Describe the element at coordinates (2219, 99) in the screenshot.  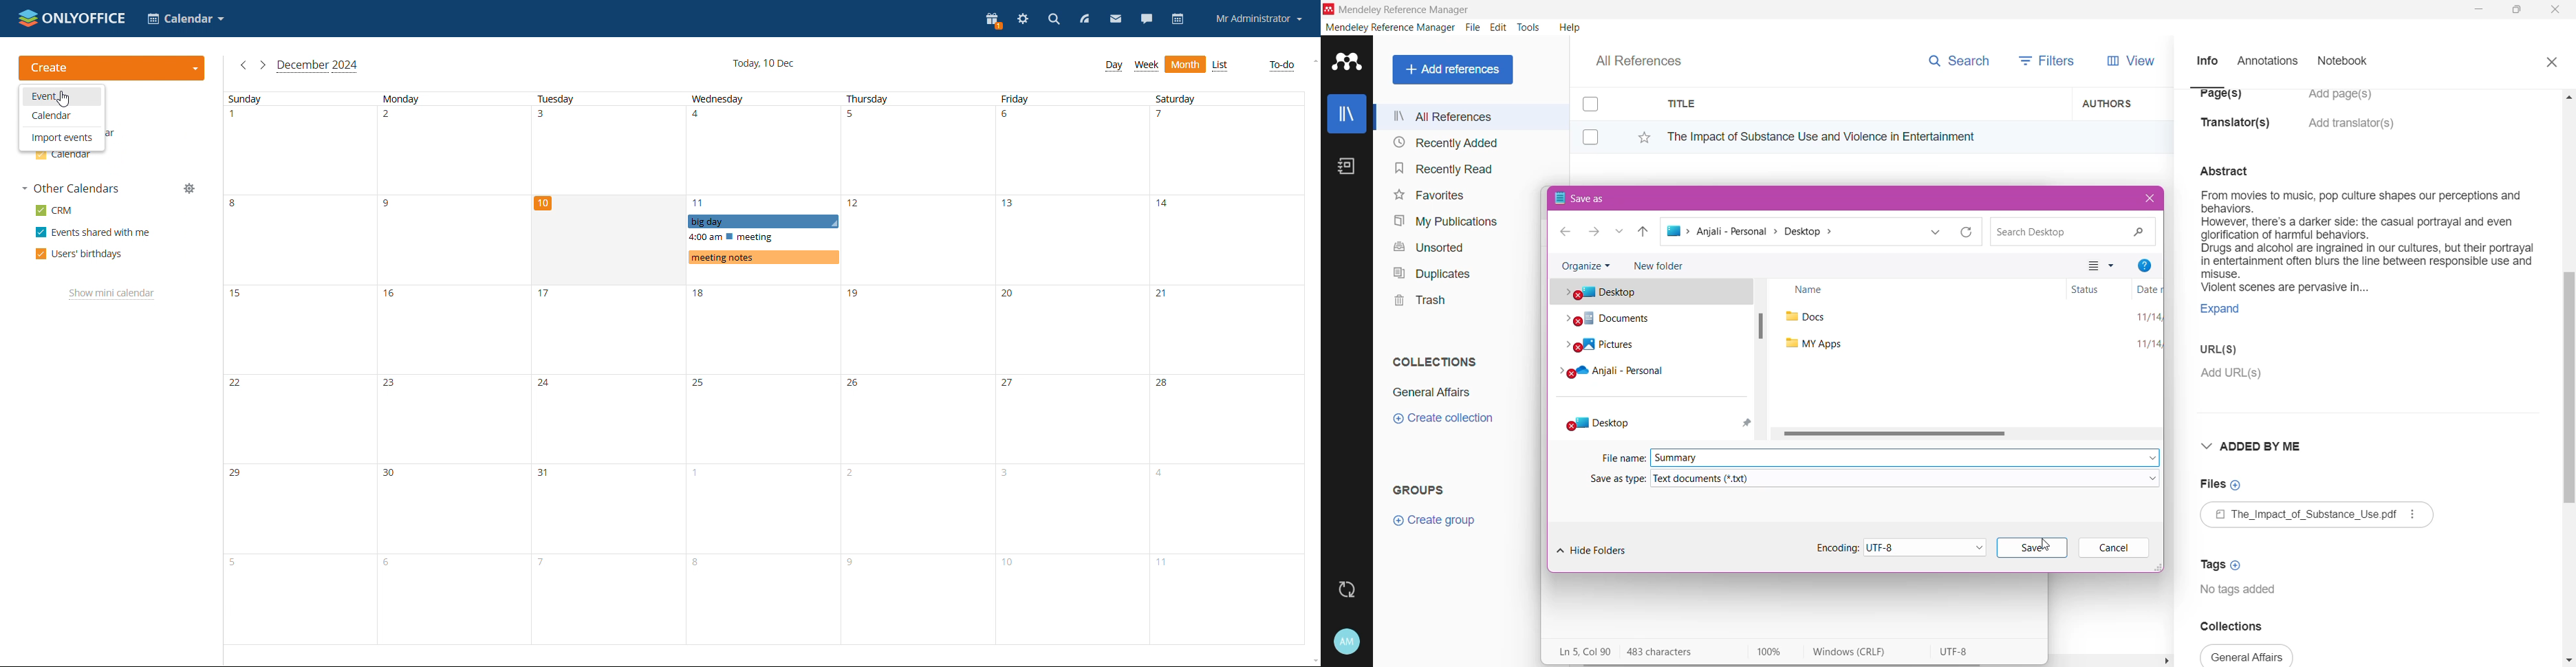
I see `Page(s)` at that location.